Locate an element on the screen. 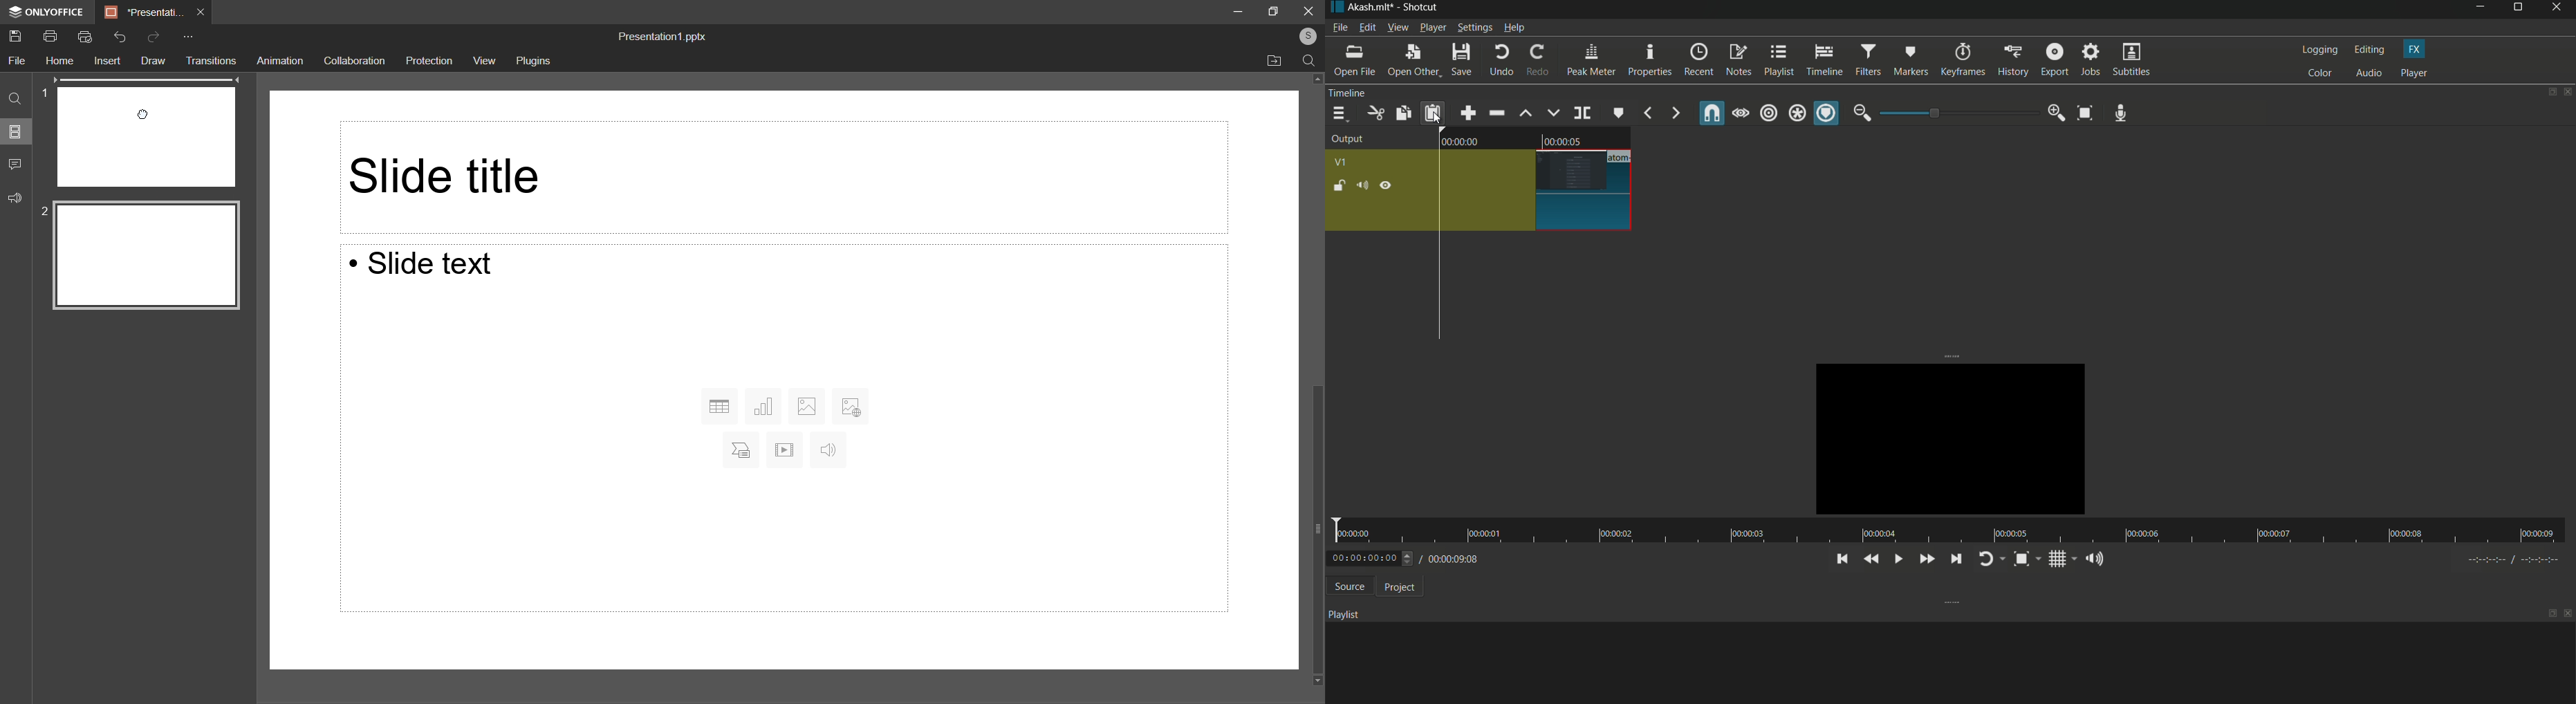  |00:00:05 is located at coordinates (1563, 138).